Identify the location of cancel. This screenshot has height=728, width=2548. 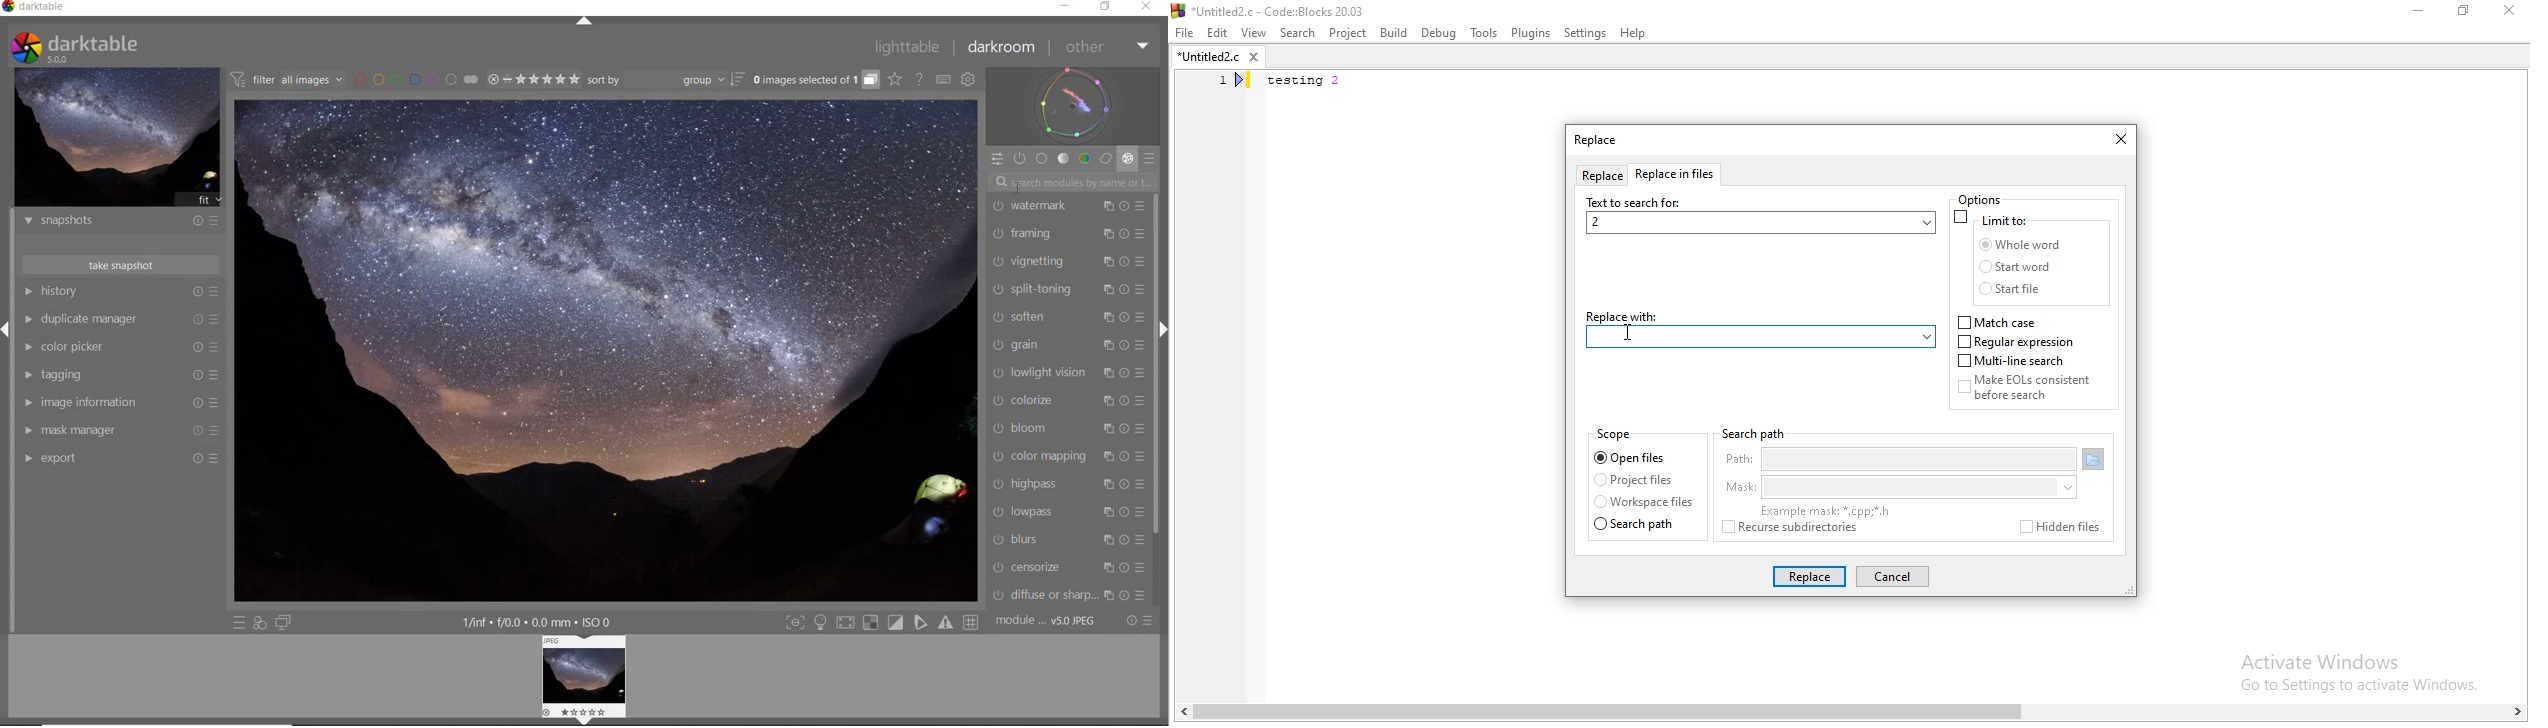
(1891, 577).